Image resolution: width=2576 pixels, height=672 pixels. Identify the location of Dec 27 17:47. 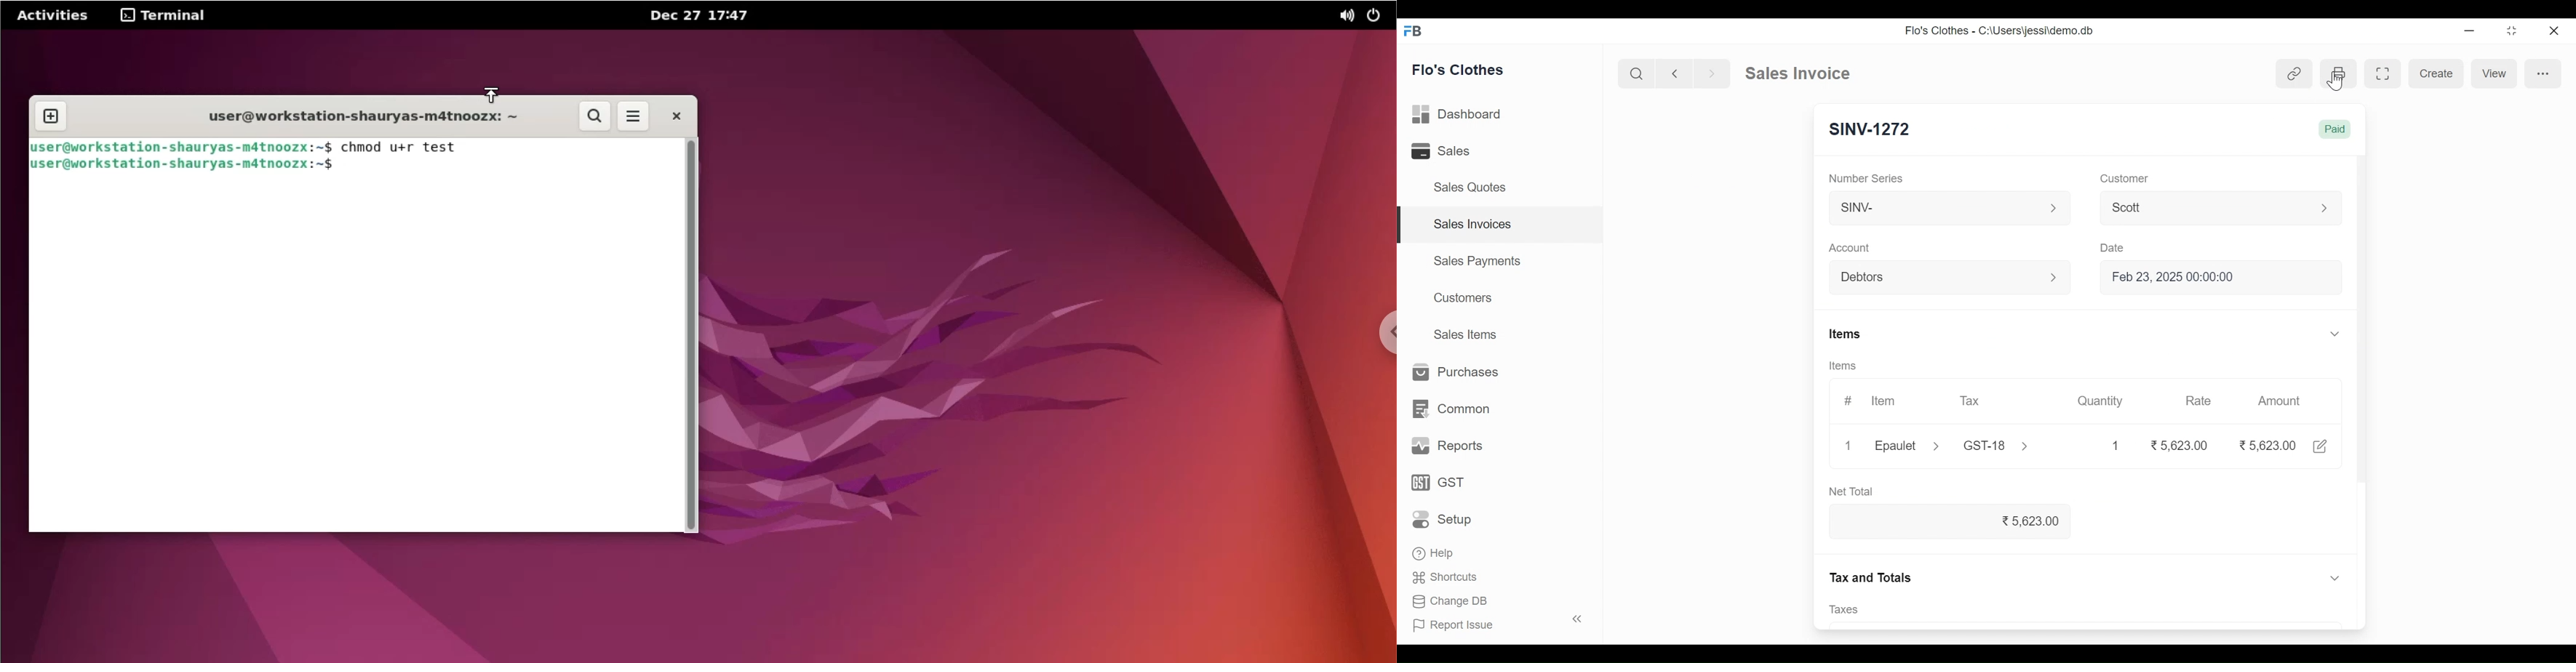
(712, 15).